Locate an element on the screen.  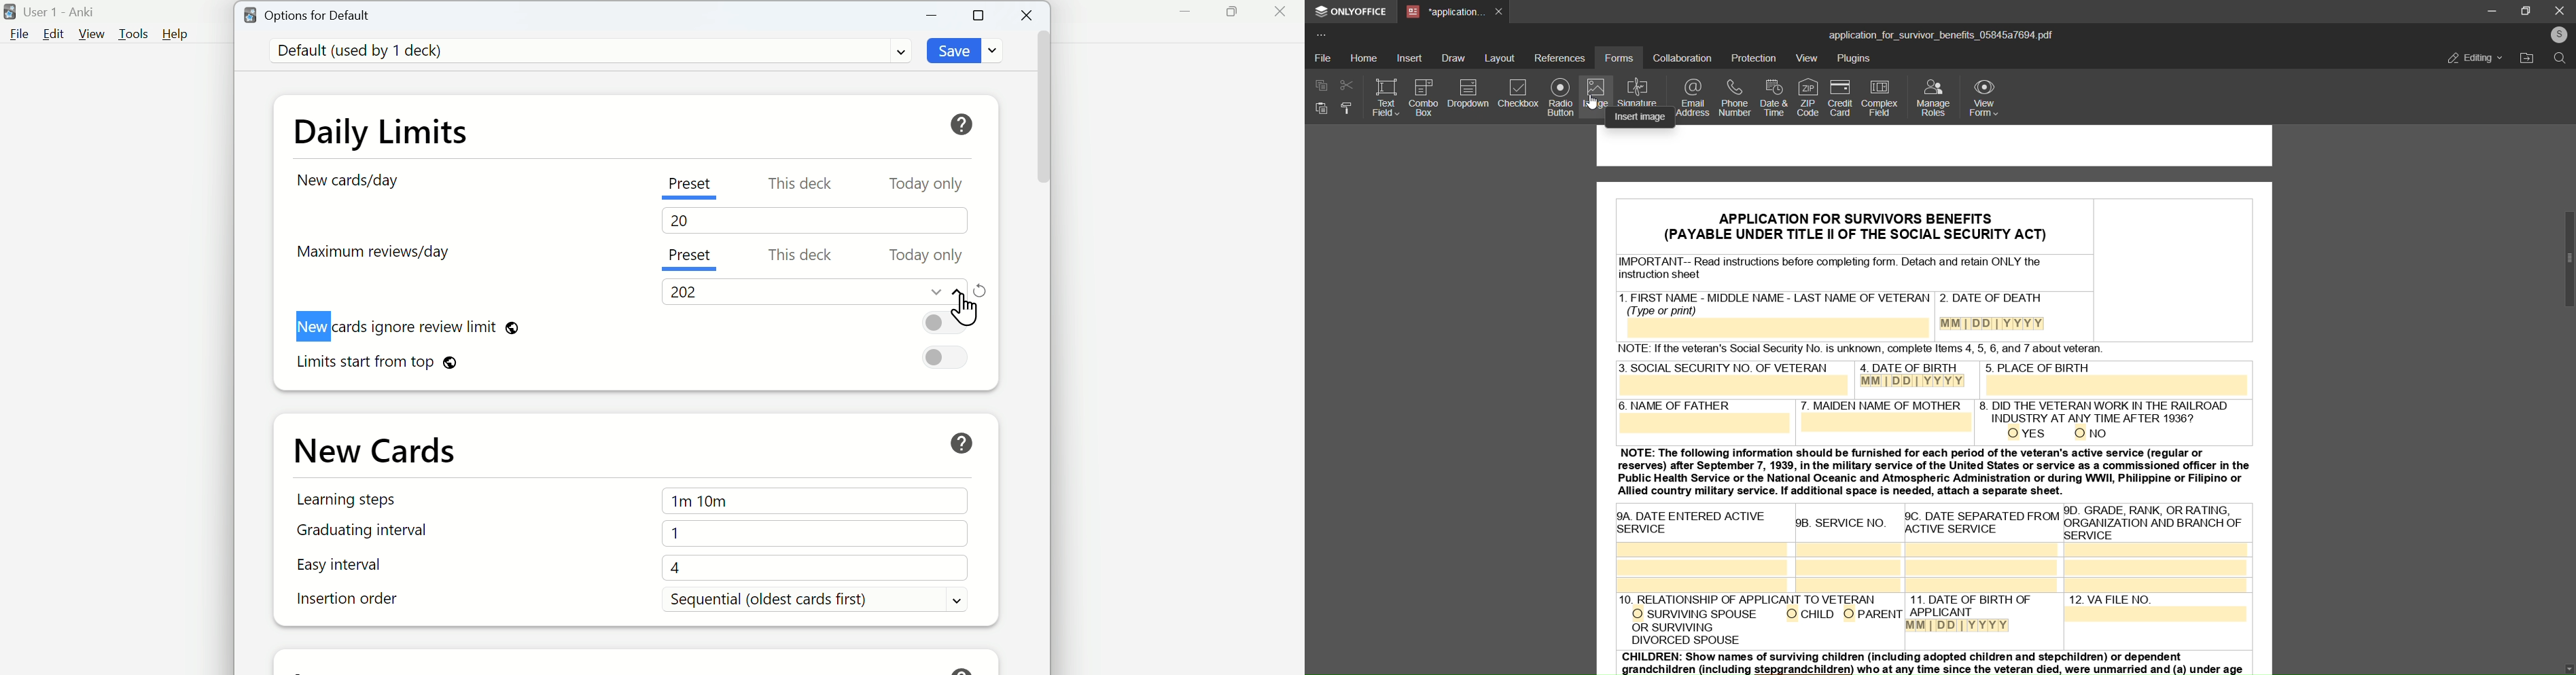
paste is located at coordinates (1321, 109).